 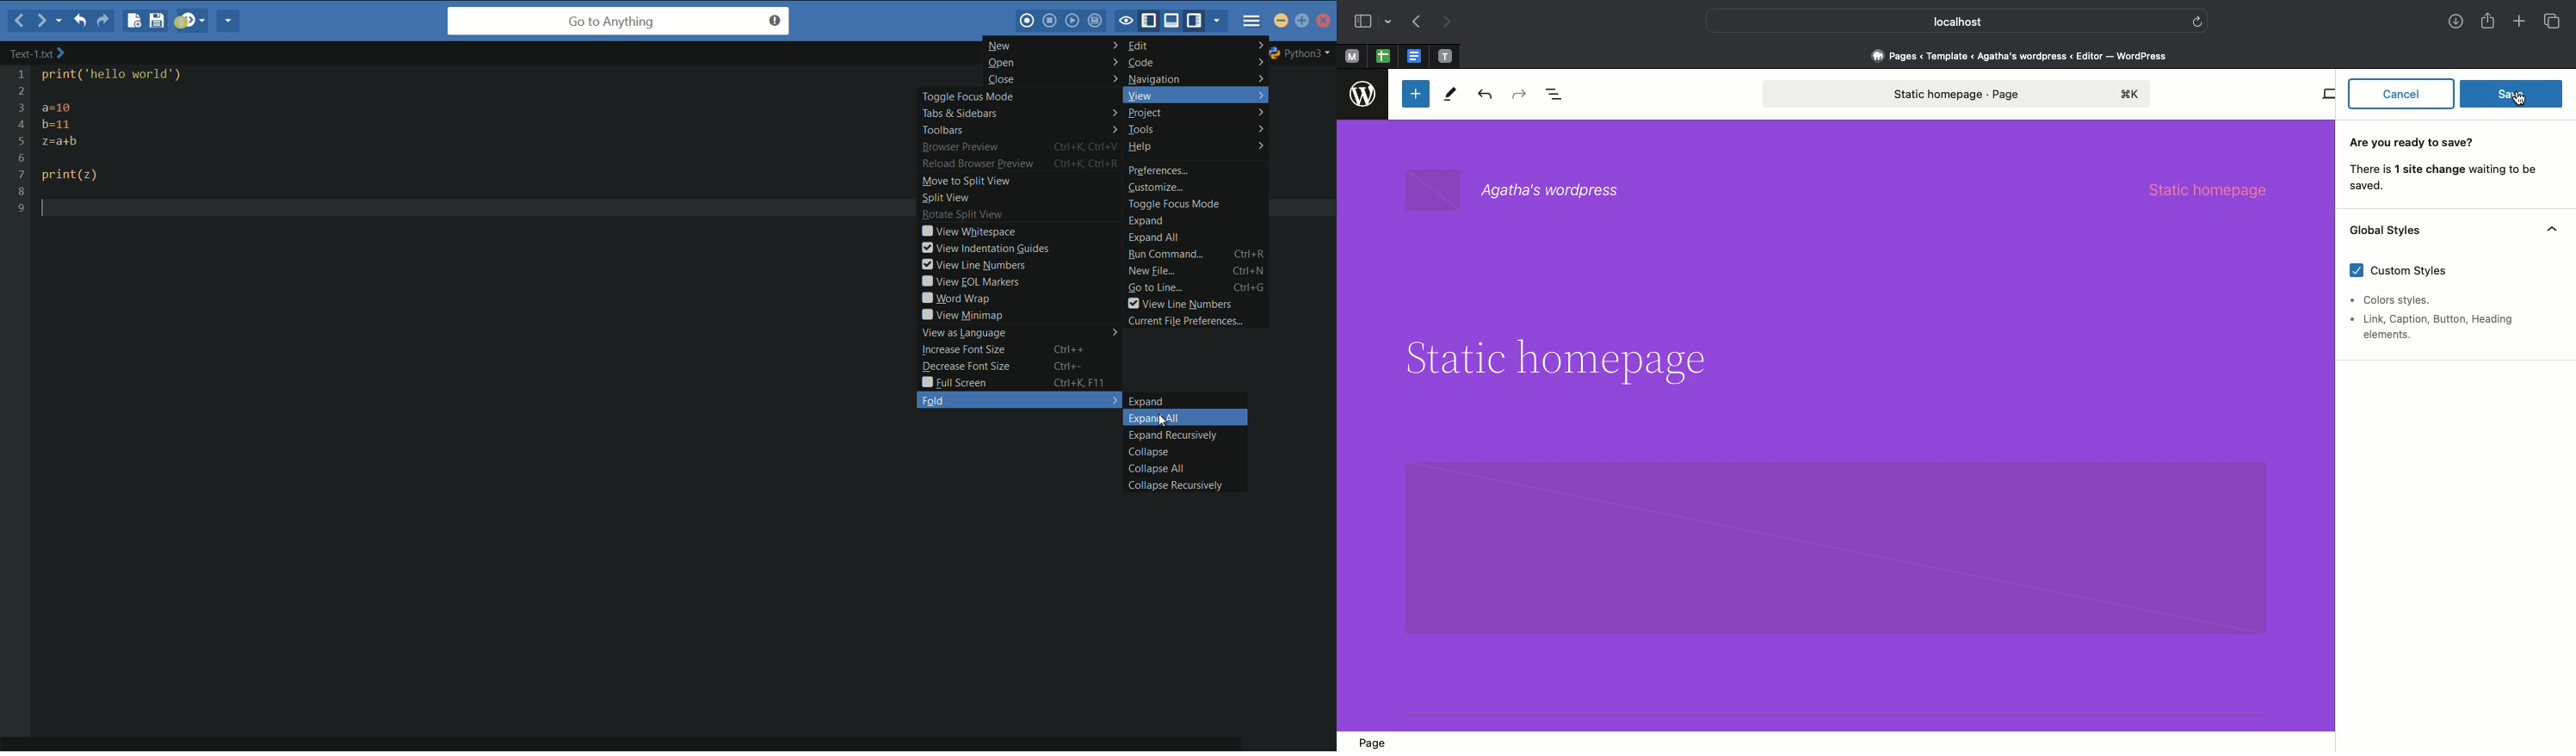 What do you see at coordinates (977, 166) in the screenshot?
I see `reload browser preview` at bounding box center [977, 166].